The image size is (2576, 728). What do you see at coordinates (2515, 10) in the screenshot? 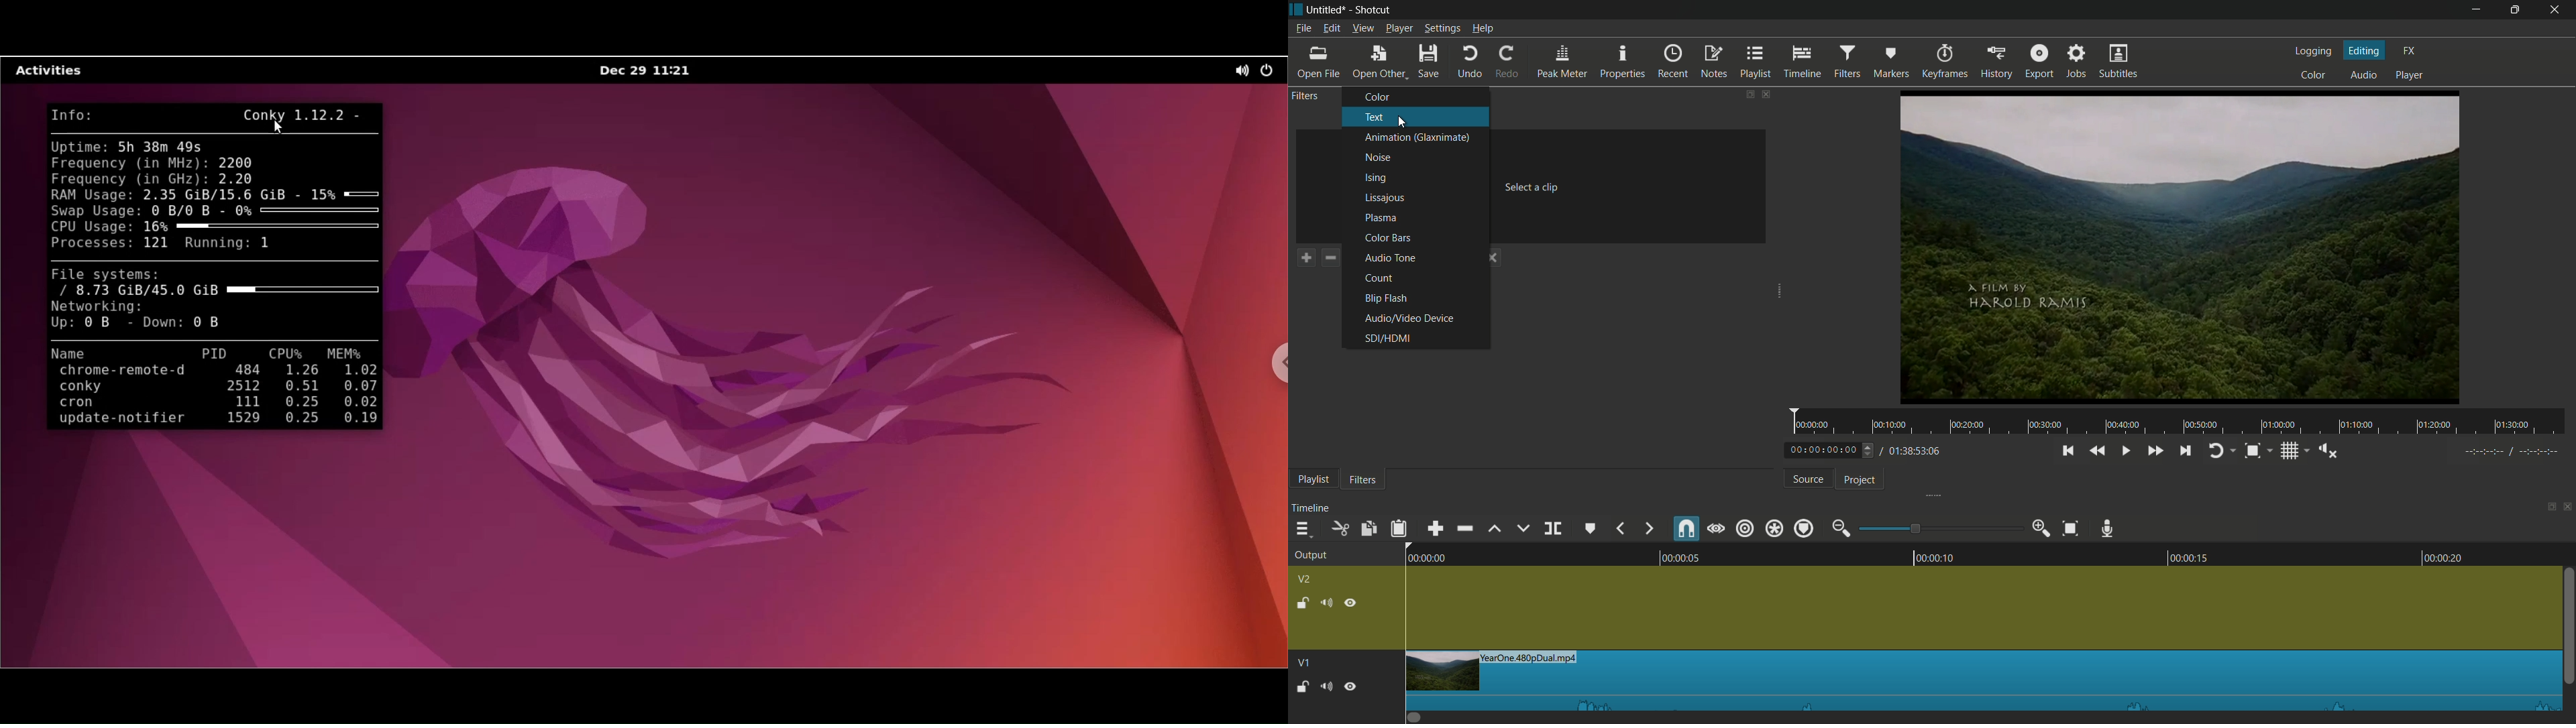
I see `maximize` at bounding box center [2515, 10].